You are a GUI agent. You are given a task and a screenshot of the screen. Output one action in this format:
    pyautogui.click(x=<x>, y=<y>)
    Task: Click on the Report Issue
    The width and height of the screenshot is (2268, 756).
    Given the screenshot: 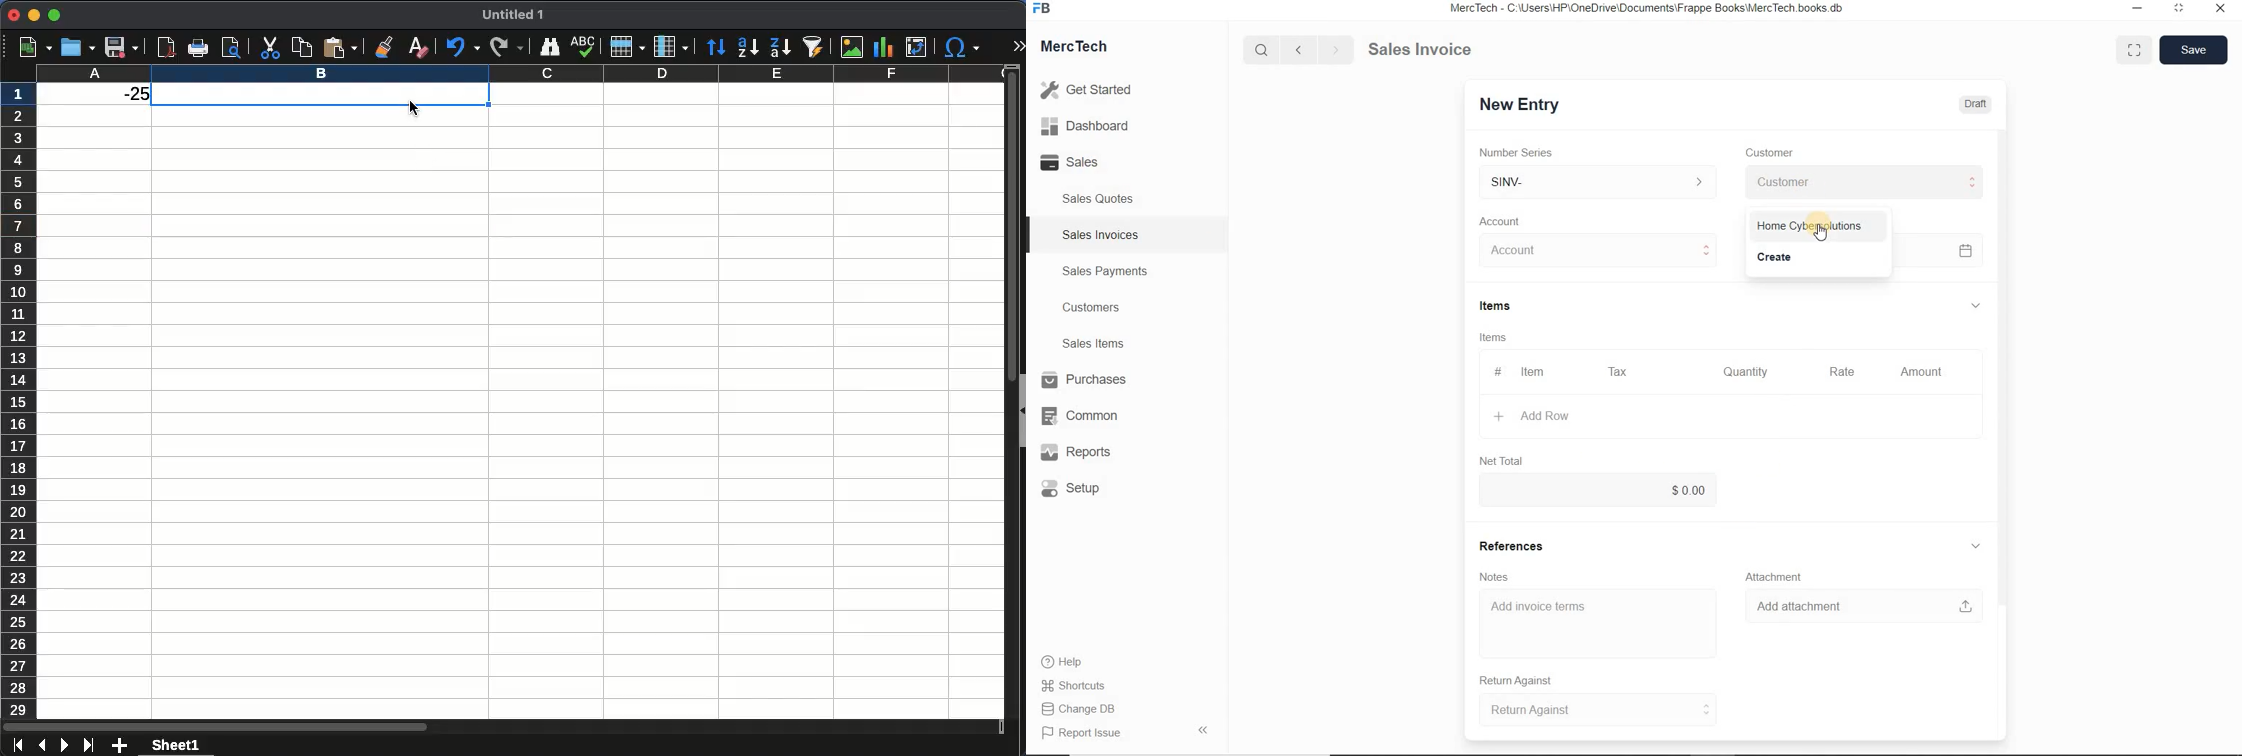 What is the action you would take?
    pyautogui.click(x=1085, y=734)
    